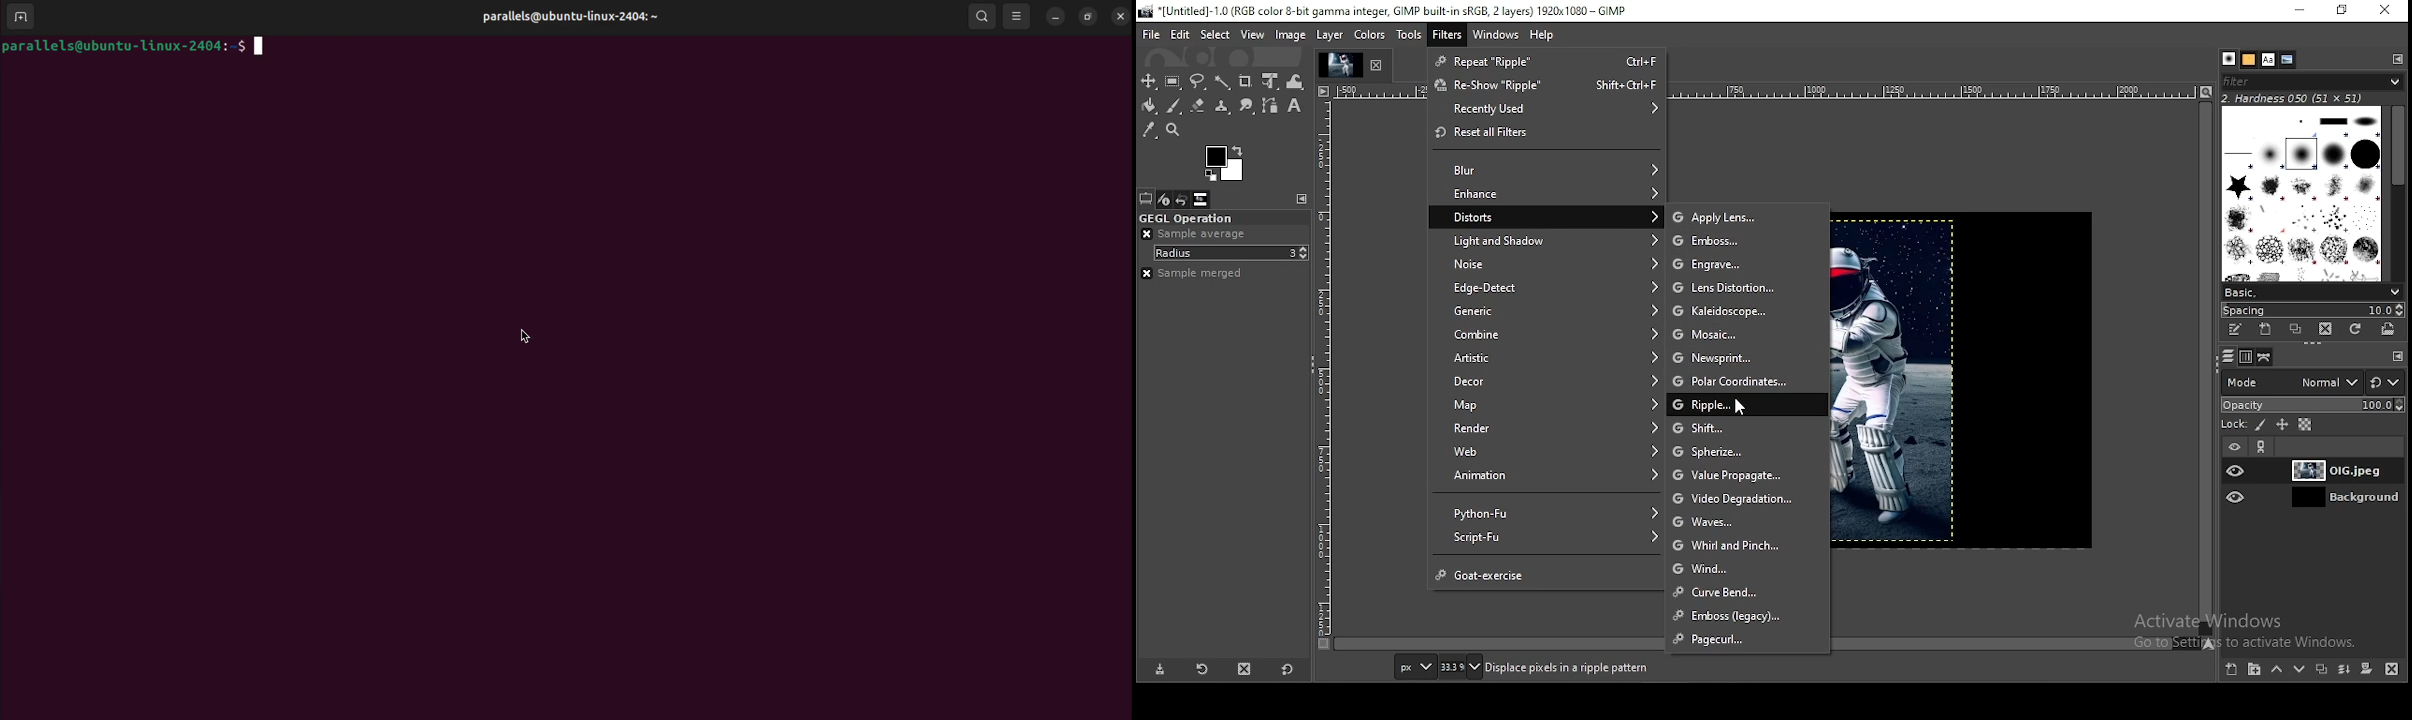 The image size is (2436, 728). I want to click on patters, so click(2249, 60).